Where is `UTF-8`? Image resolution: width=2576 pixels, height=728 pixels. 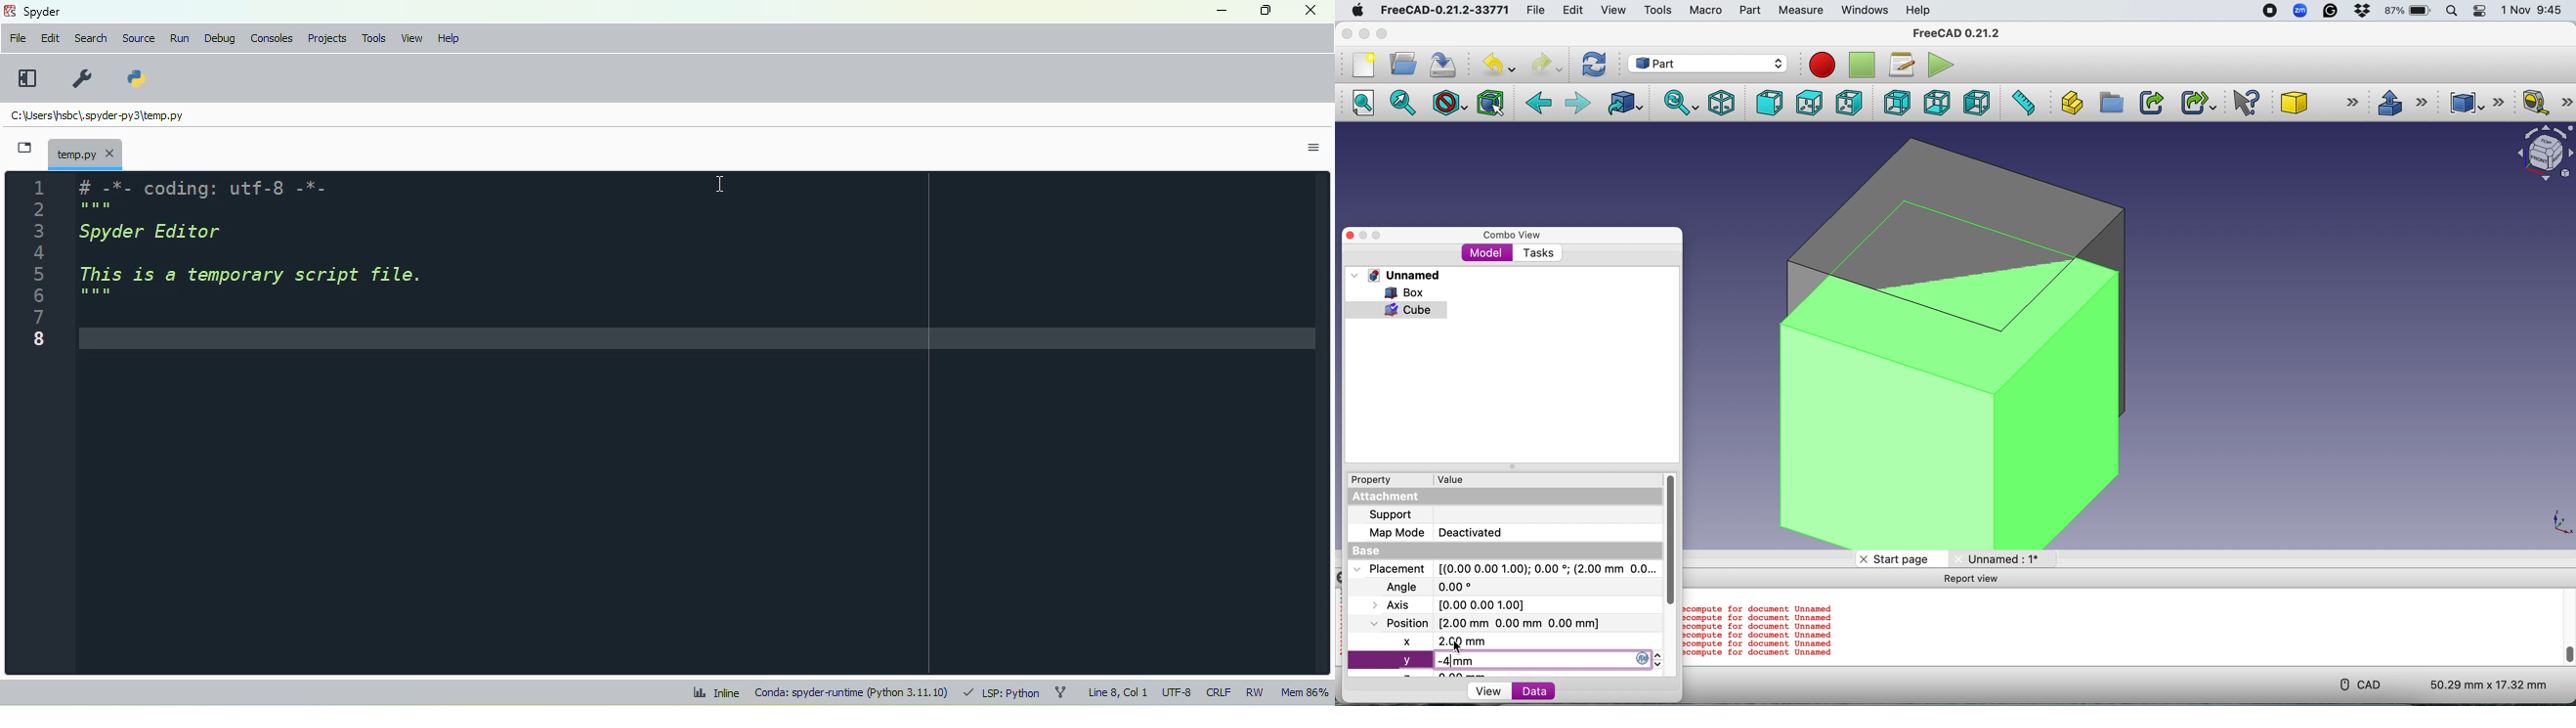
UTF-8 is located at coordinates (1178, 691).